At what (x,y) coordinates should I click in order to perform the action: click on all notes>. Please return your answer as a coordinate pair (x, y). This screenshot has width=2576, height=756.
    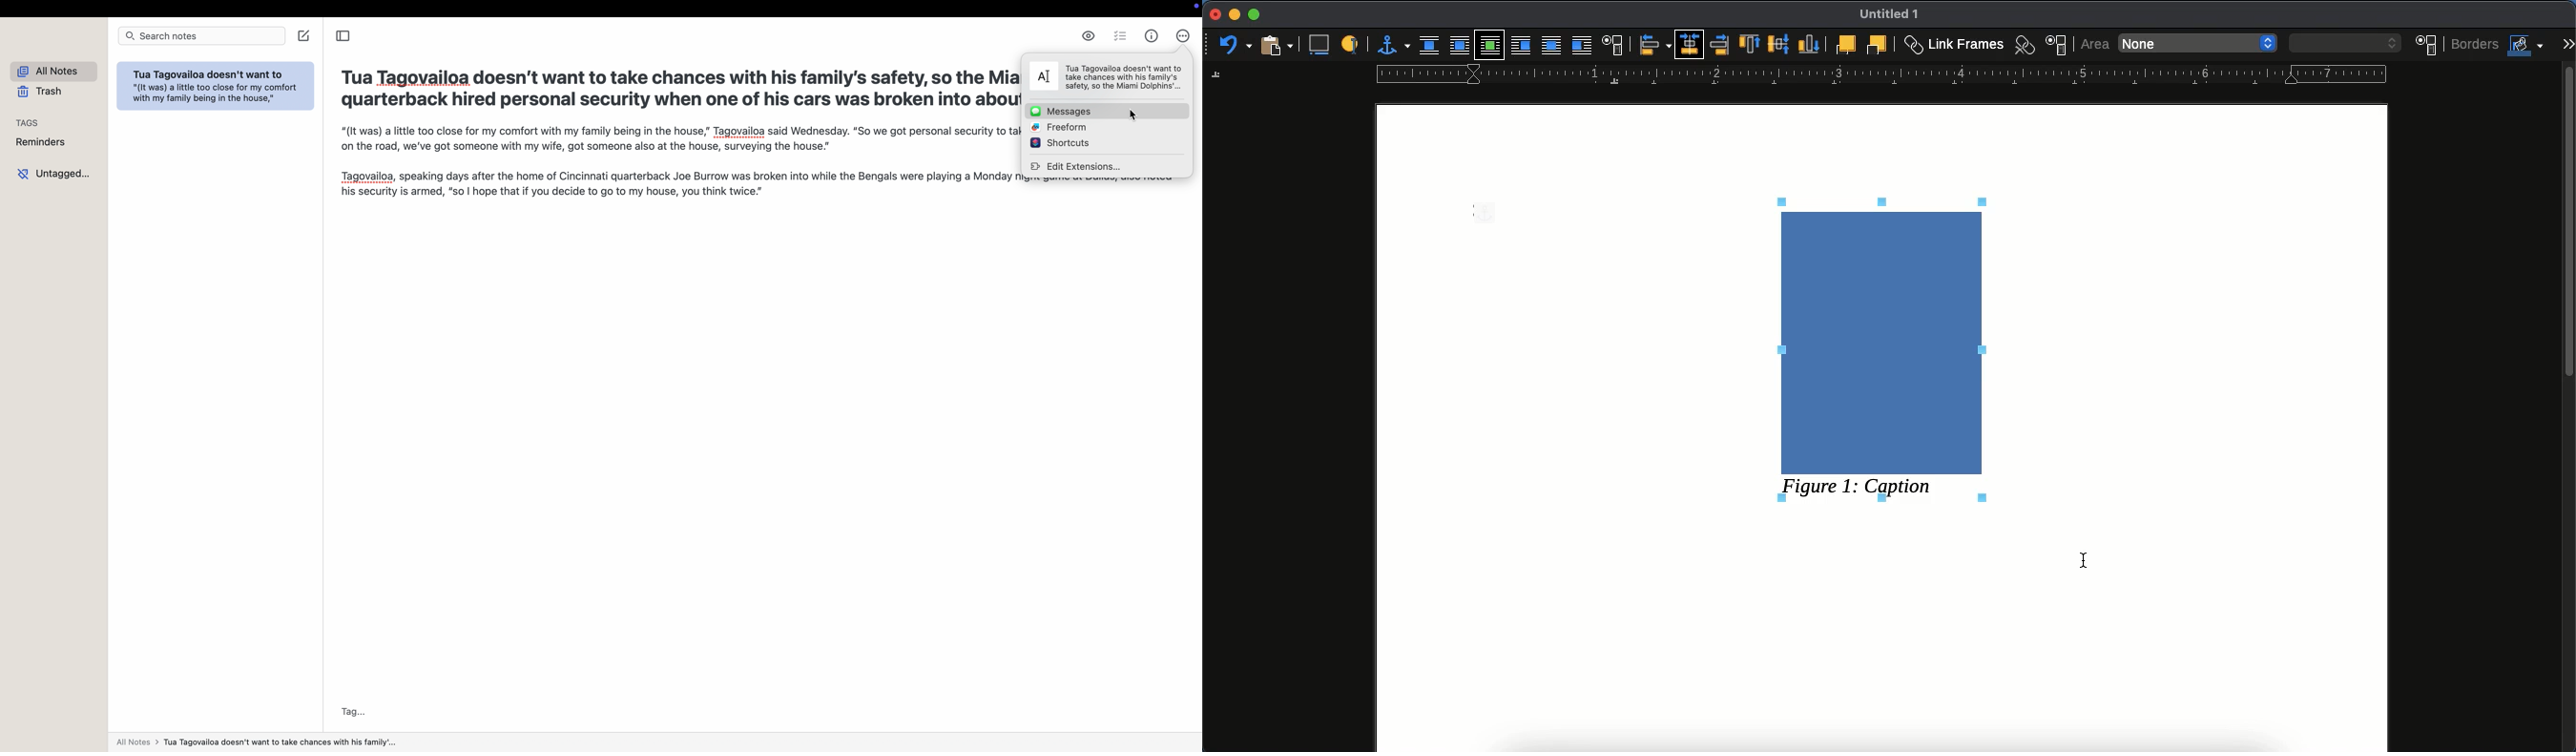
    Looking at the image, I should click on (258, 744).